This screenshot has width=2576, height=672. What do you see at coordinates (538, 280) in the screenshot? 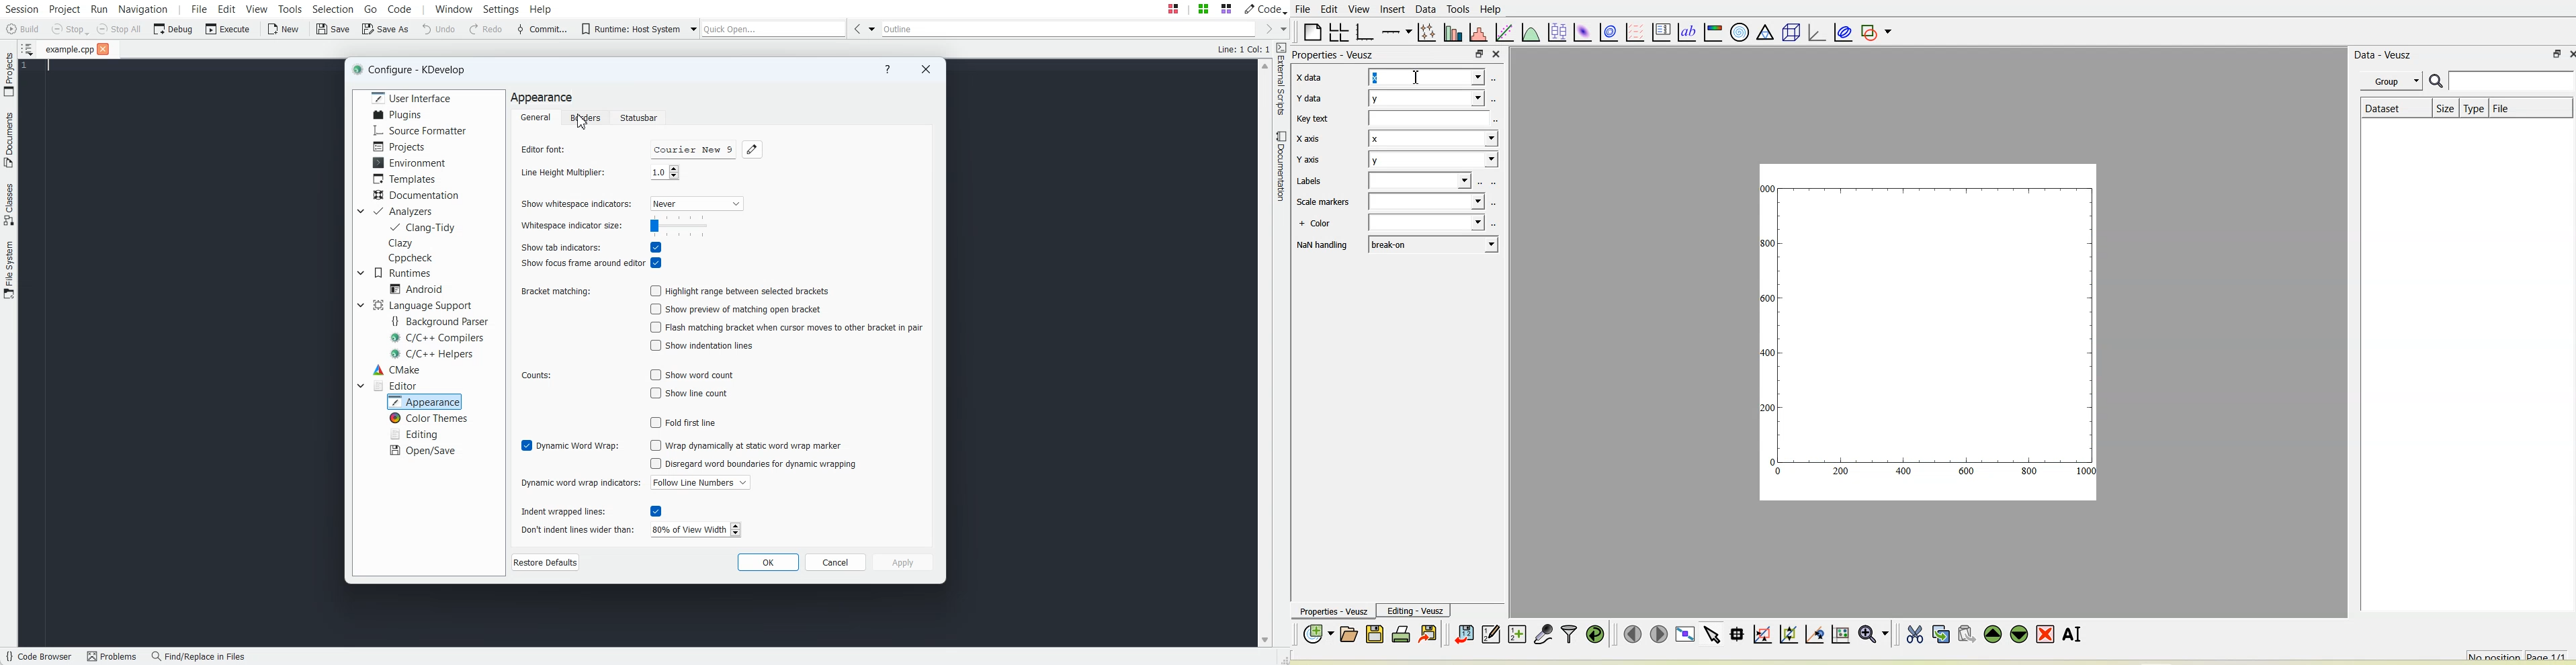
I see `Text` at bounding box center [538, 280].